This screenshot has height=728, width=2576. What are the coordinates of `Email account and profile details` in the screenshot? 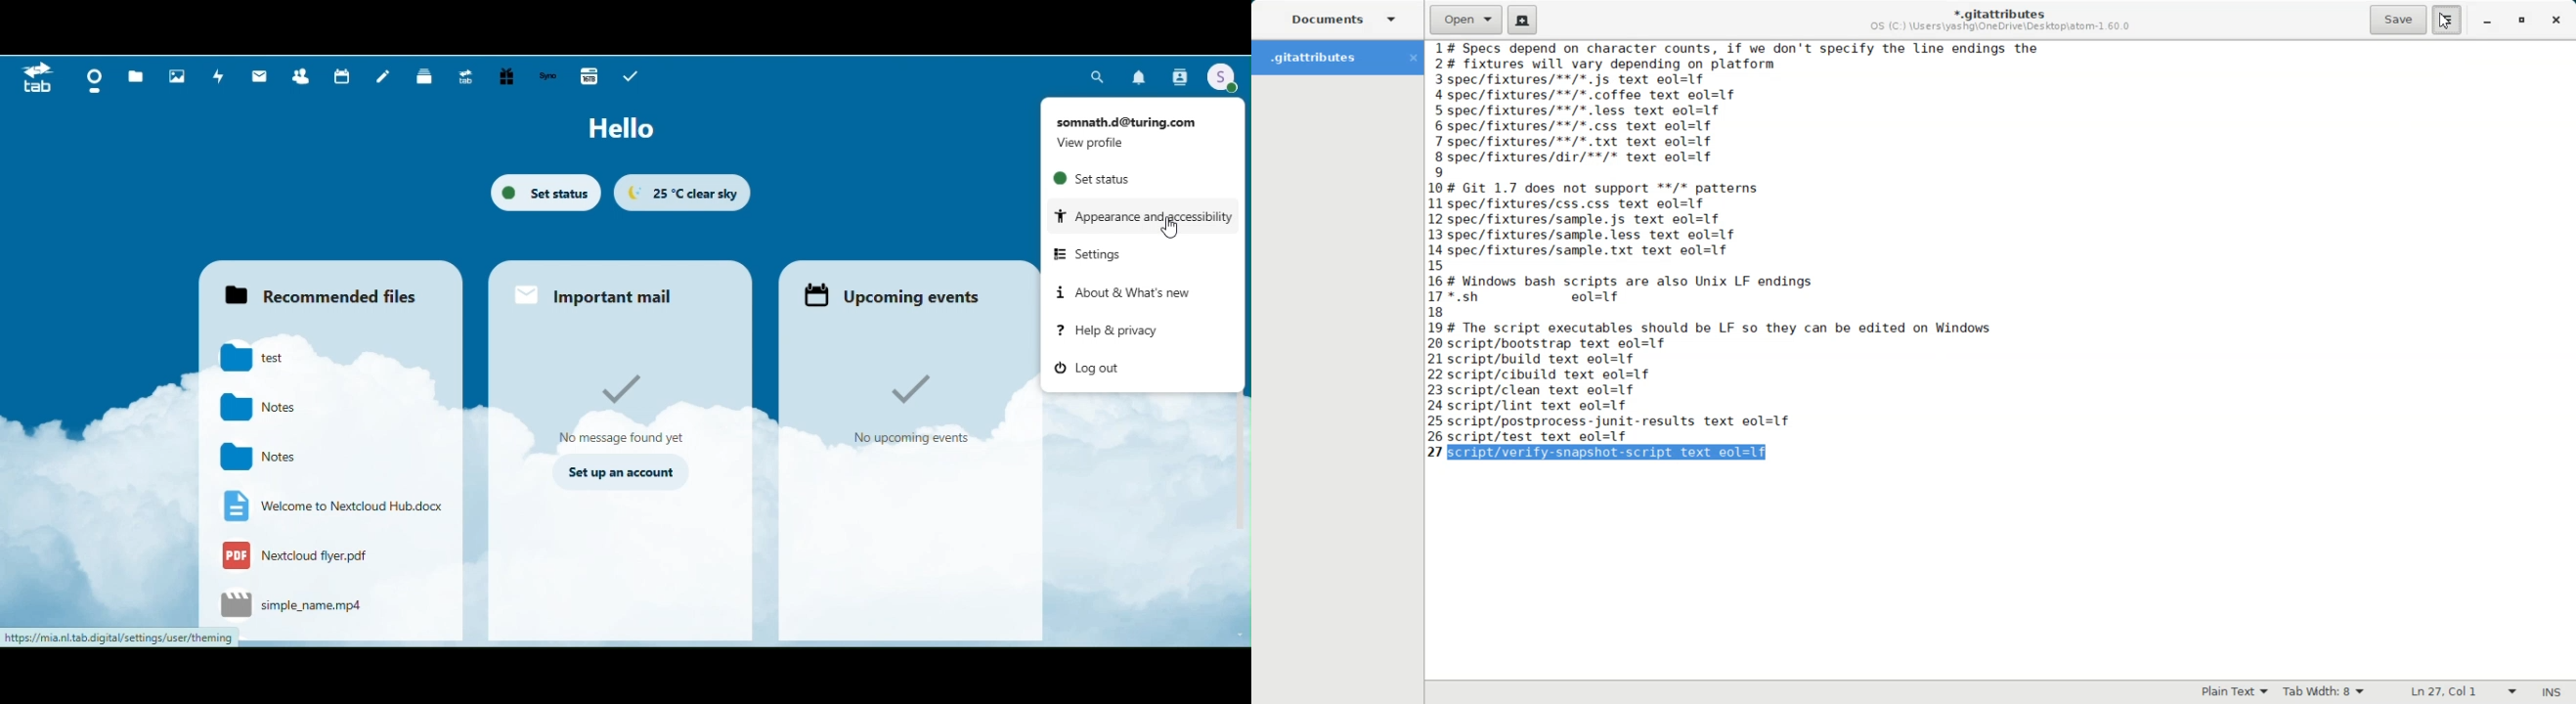 It's located at (1134, 128).